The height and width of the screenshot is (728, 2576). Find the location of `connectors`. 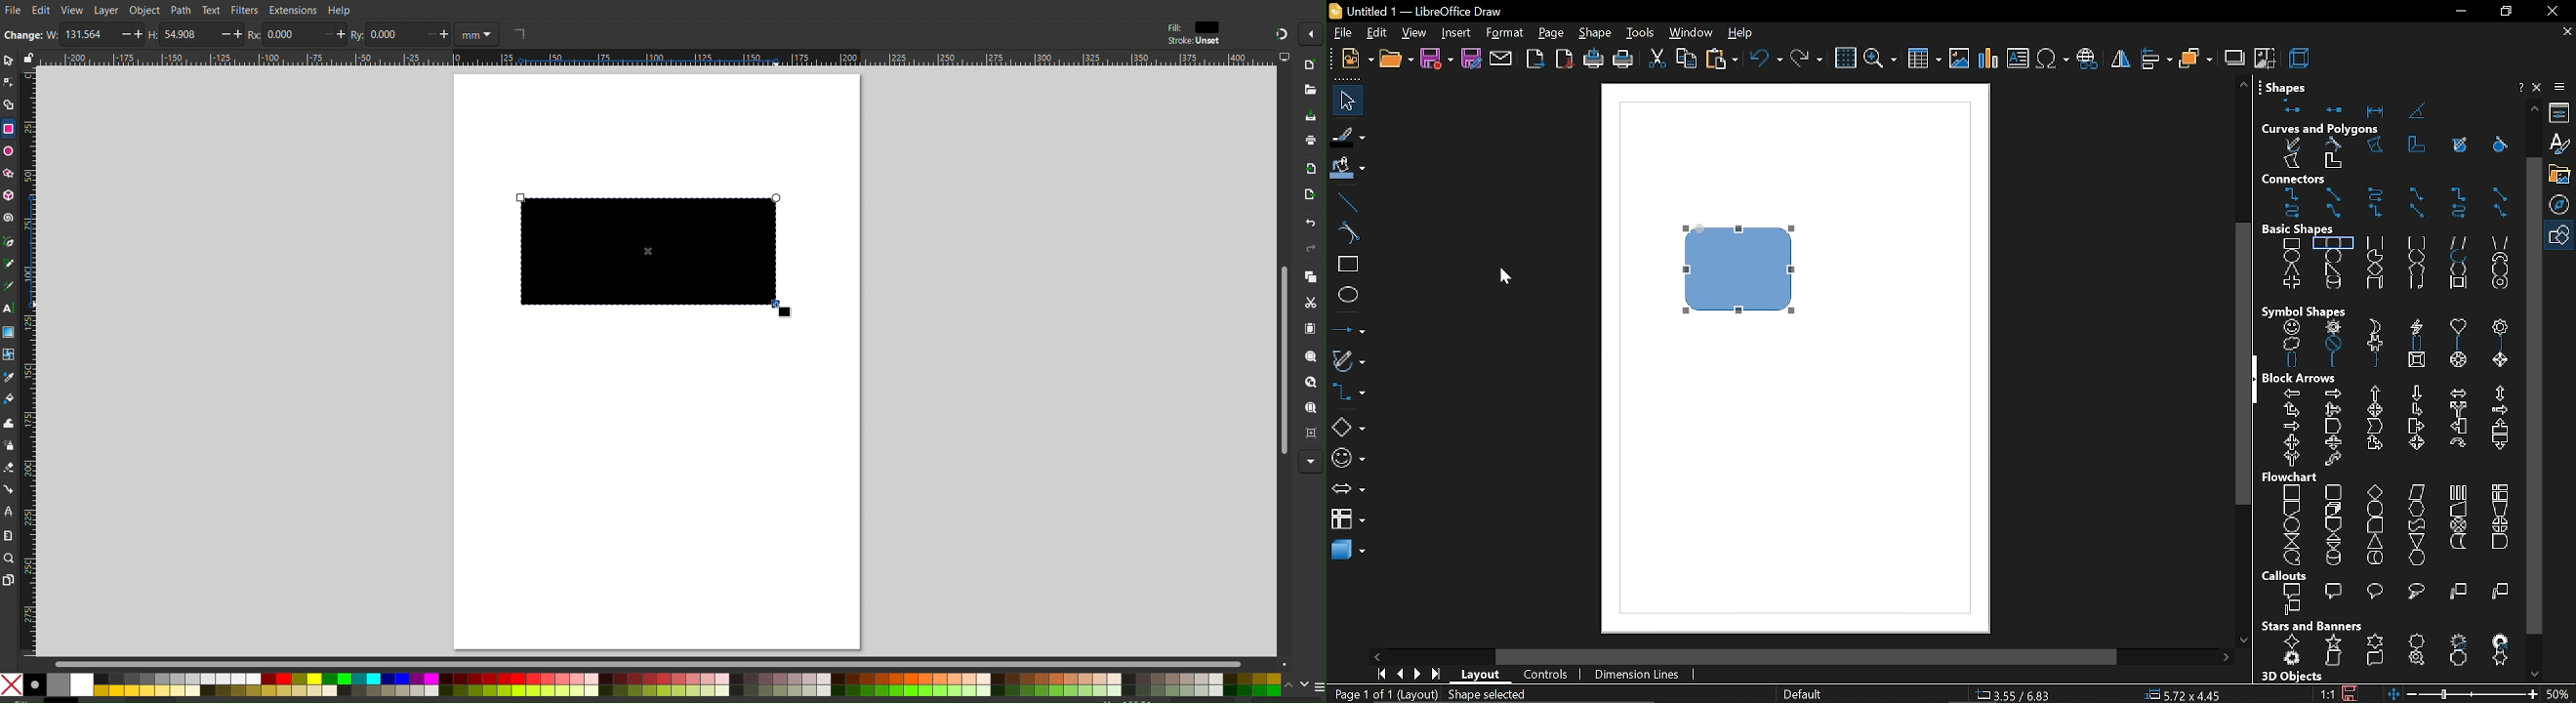

connectors is located at coordinates (2317, 180).